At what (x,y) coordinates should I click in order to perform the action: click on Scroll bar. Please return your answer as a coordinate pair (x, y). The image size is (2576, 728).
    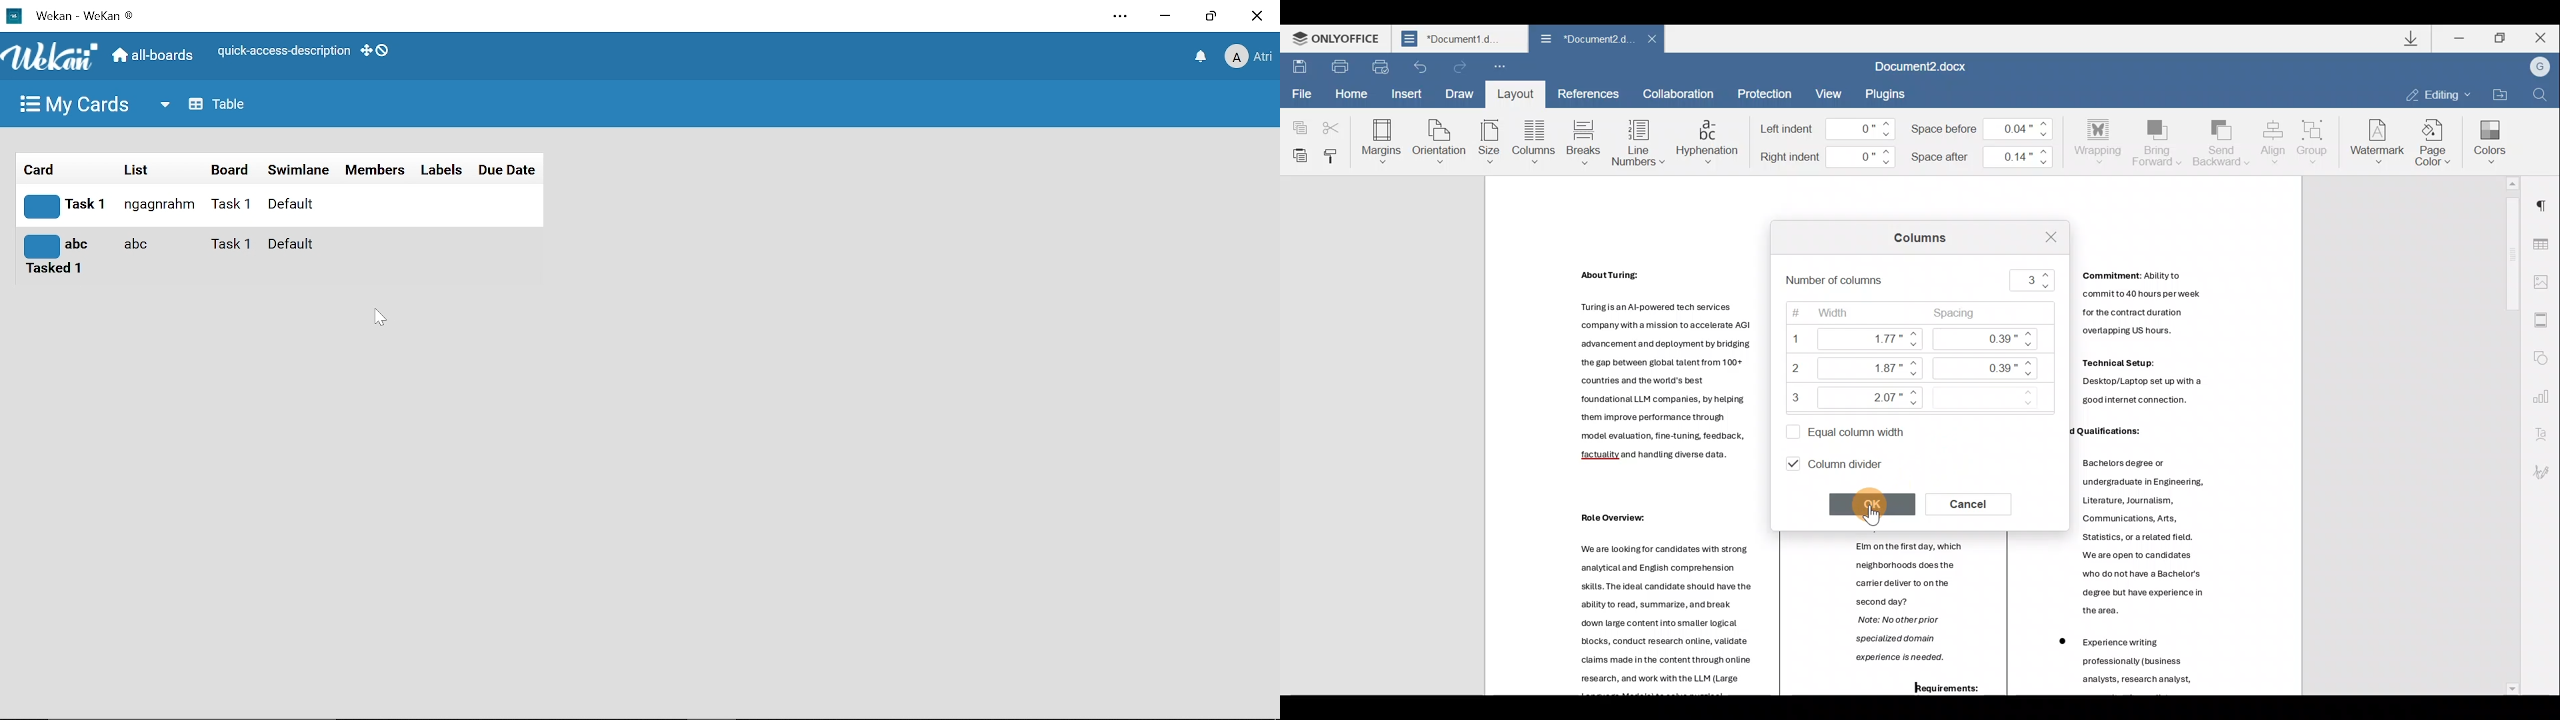
    Looking at the image, I should click on (2507, 435).